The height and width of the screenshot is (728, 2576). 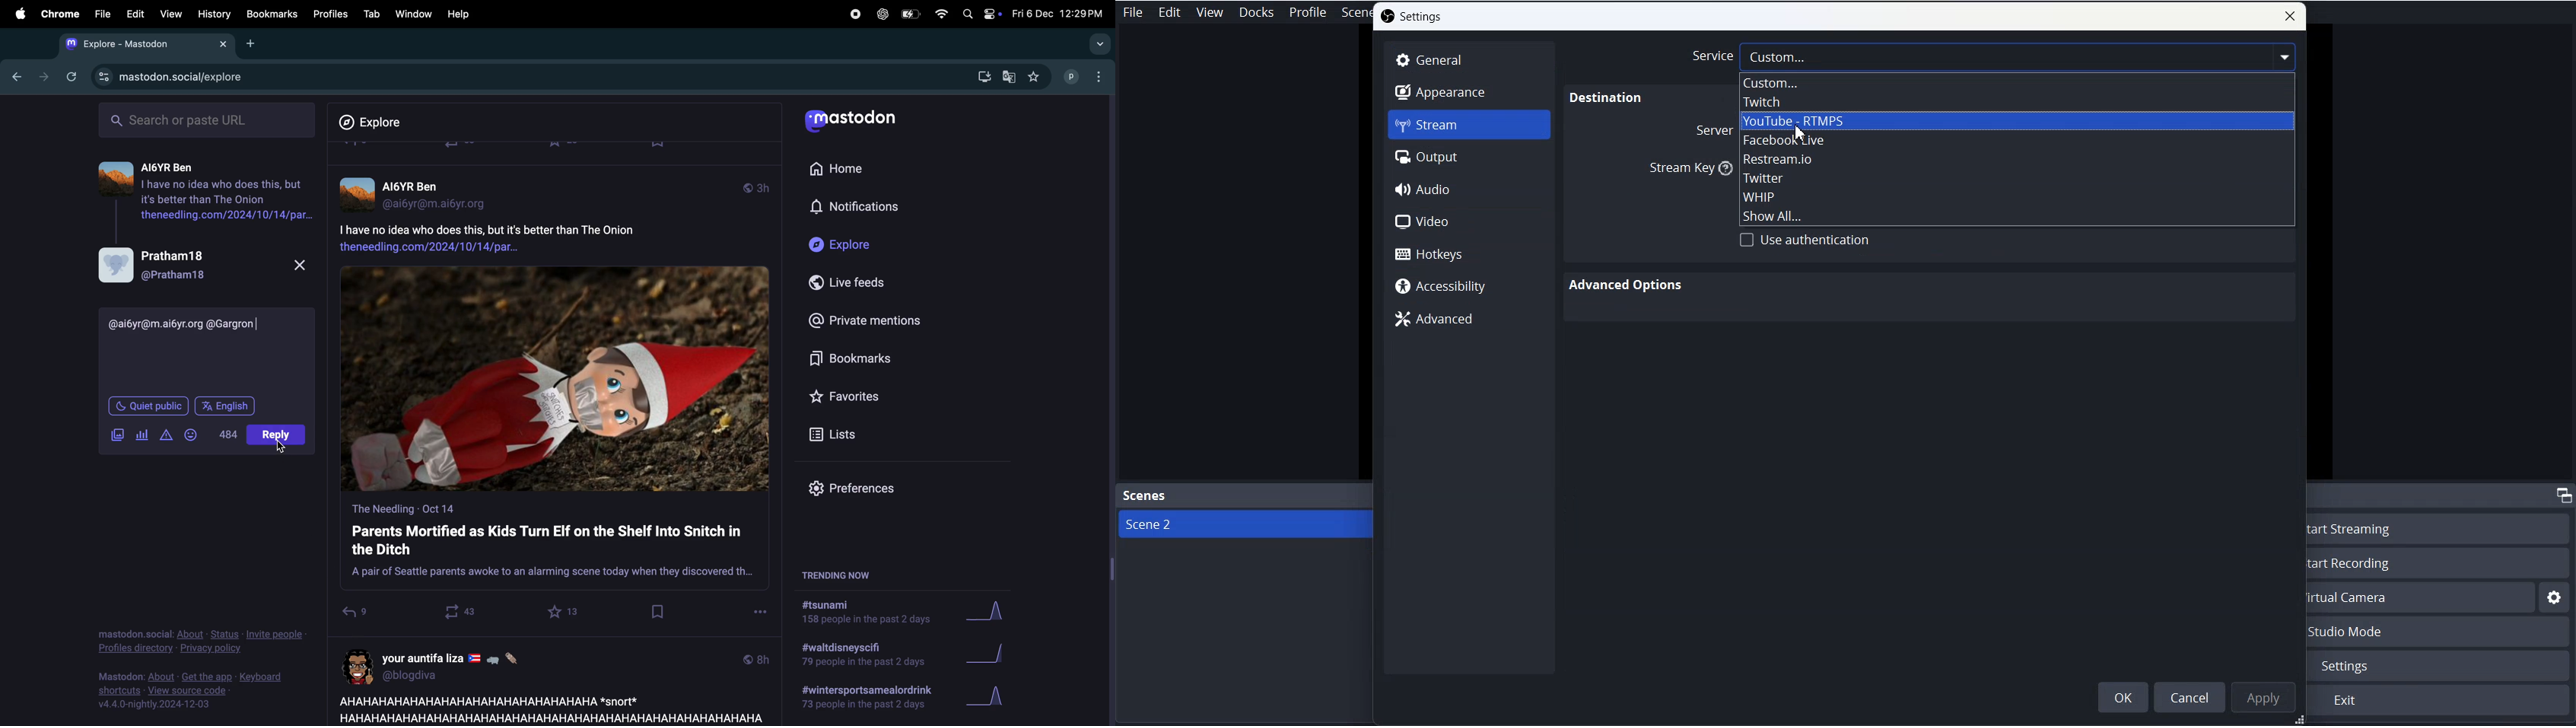 What do you see at coordinates (14, 75) in the screenshot?
I see `back ward` at bounding box center [14, 75].